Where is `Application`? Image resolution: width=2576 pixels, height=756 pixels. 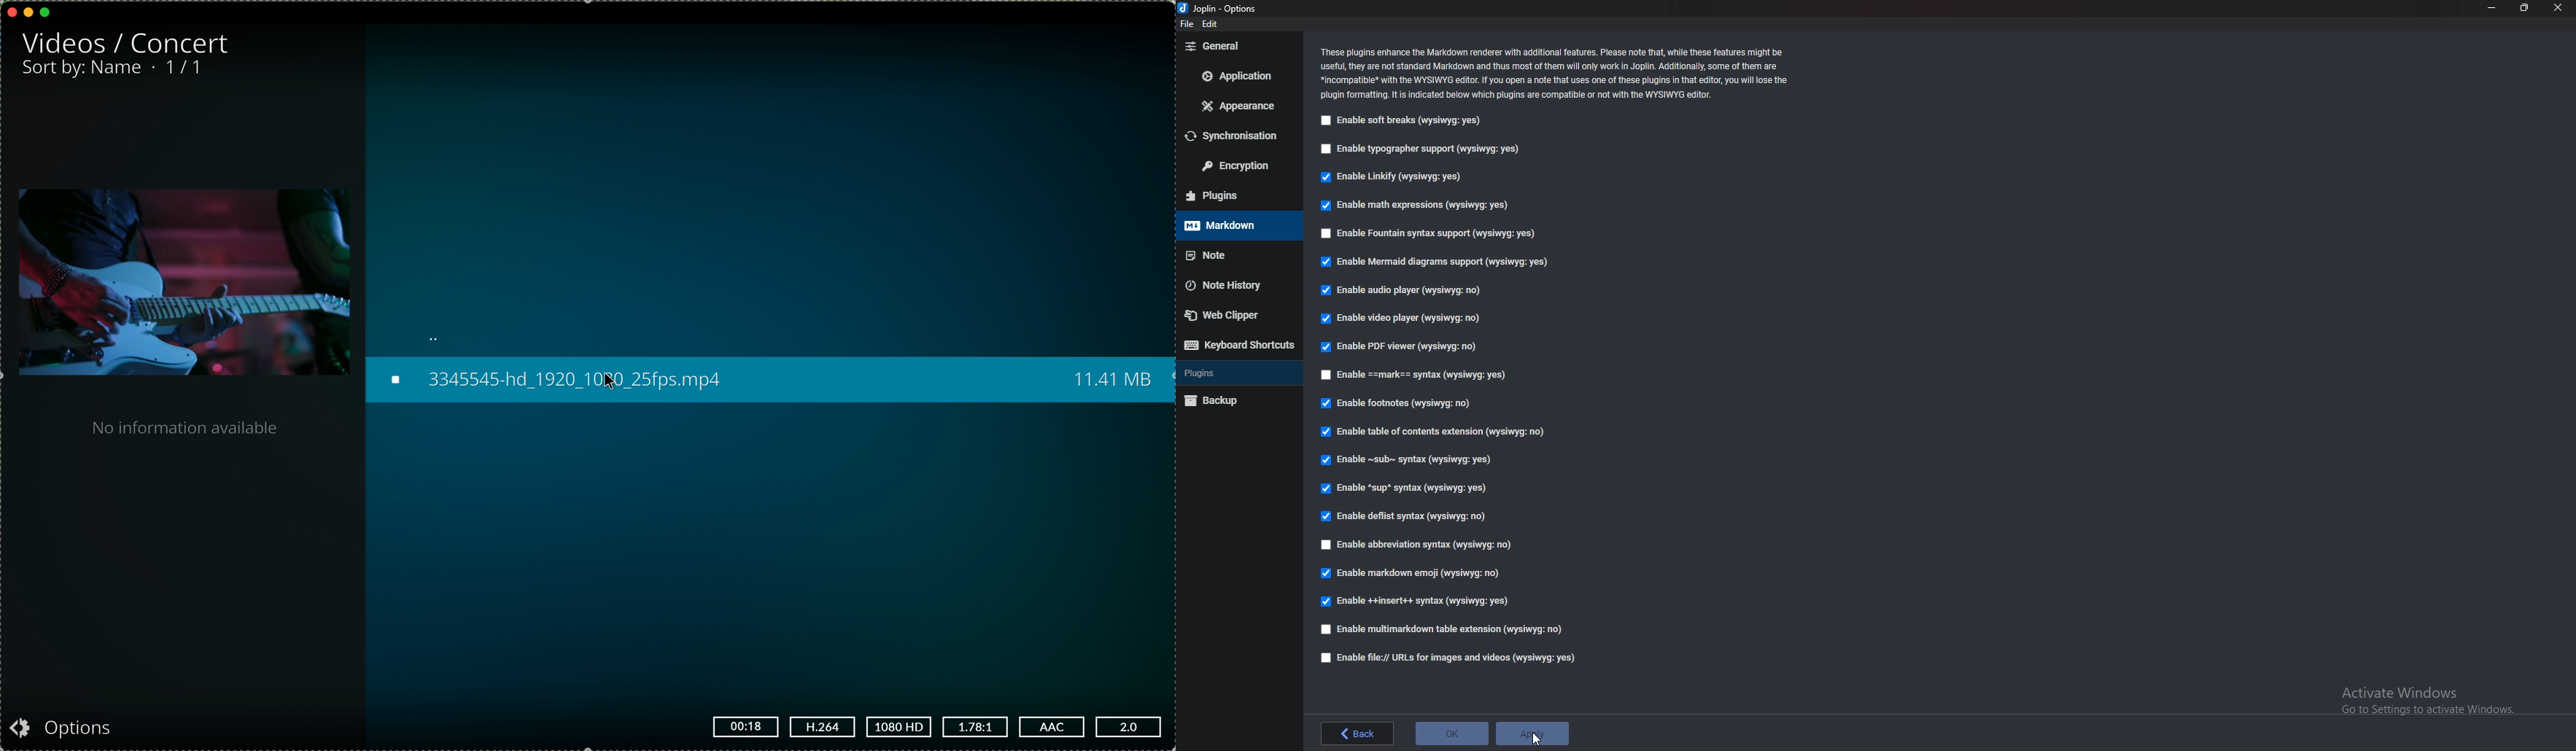
Application is located at coordinates (1238, 76).